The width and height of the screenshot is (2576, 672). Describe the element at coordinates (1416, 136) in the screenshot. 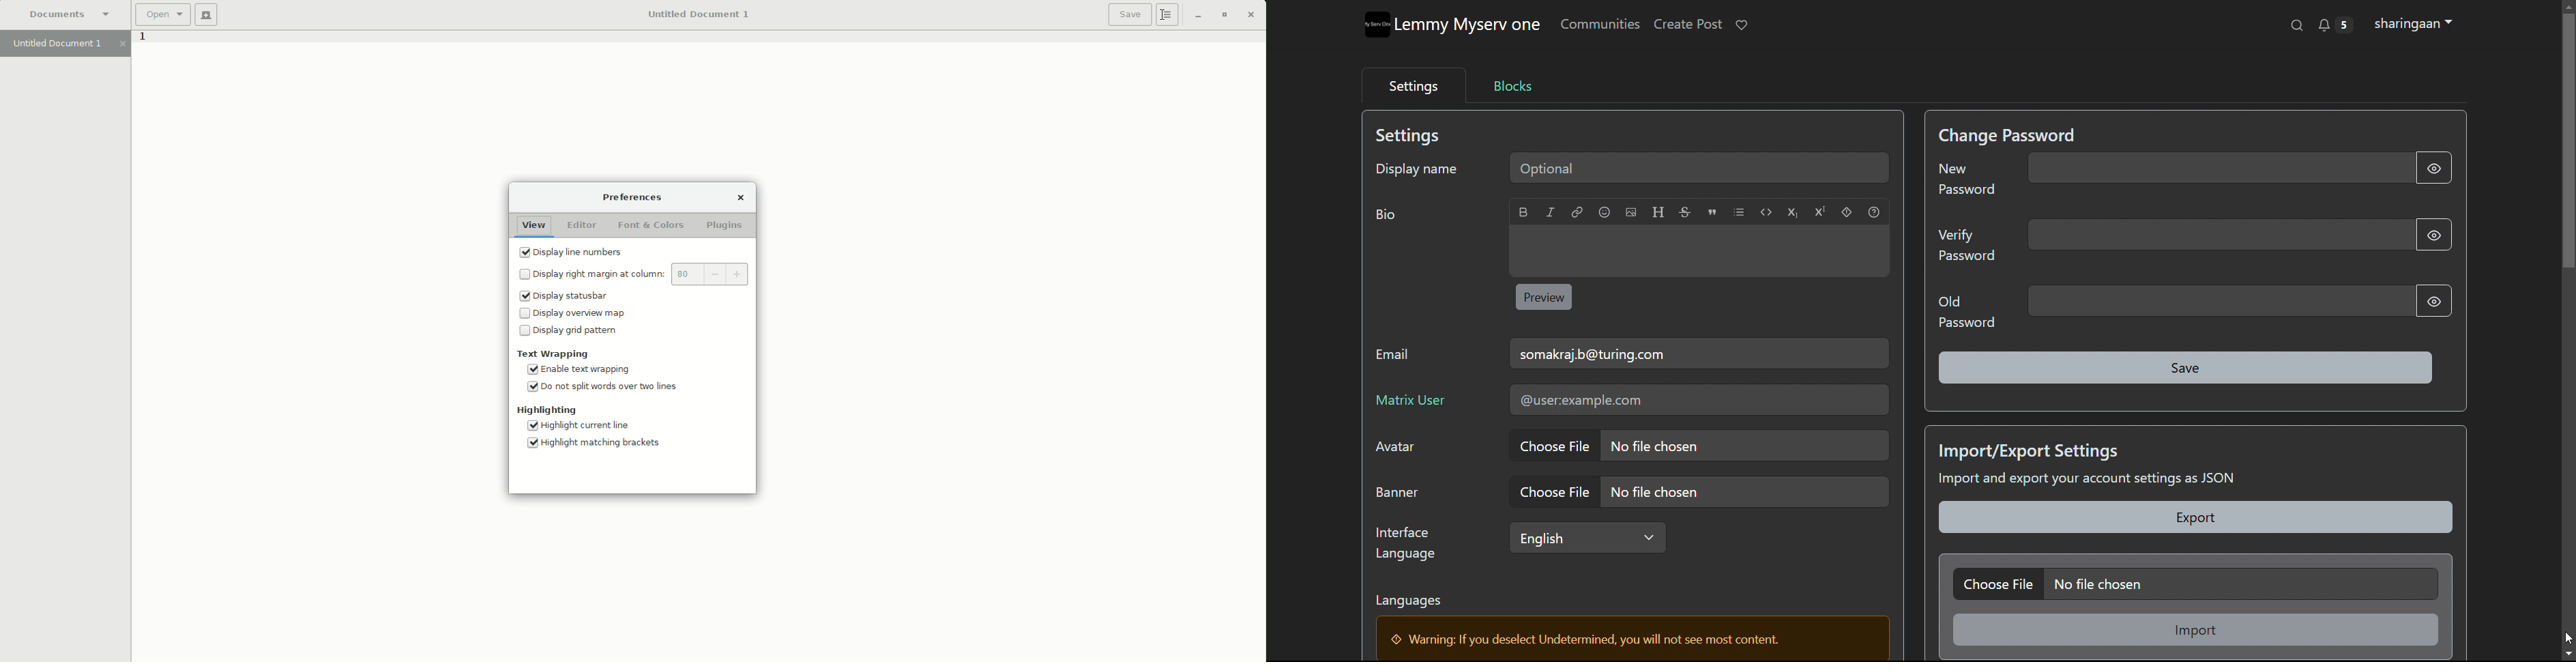

I see `Settings` at that location.